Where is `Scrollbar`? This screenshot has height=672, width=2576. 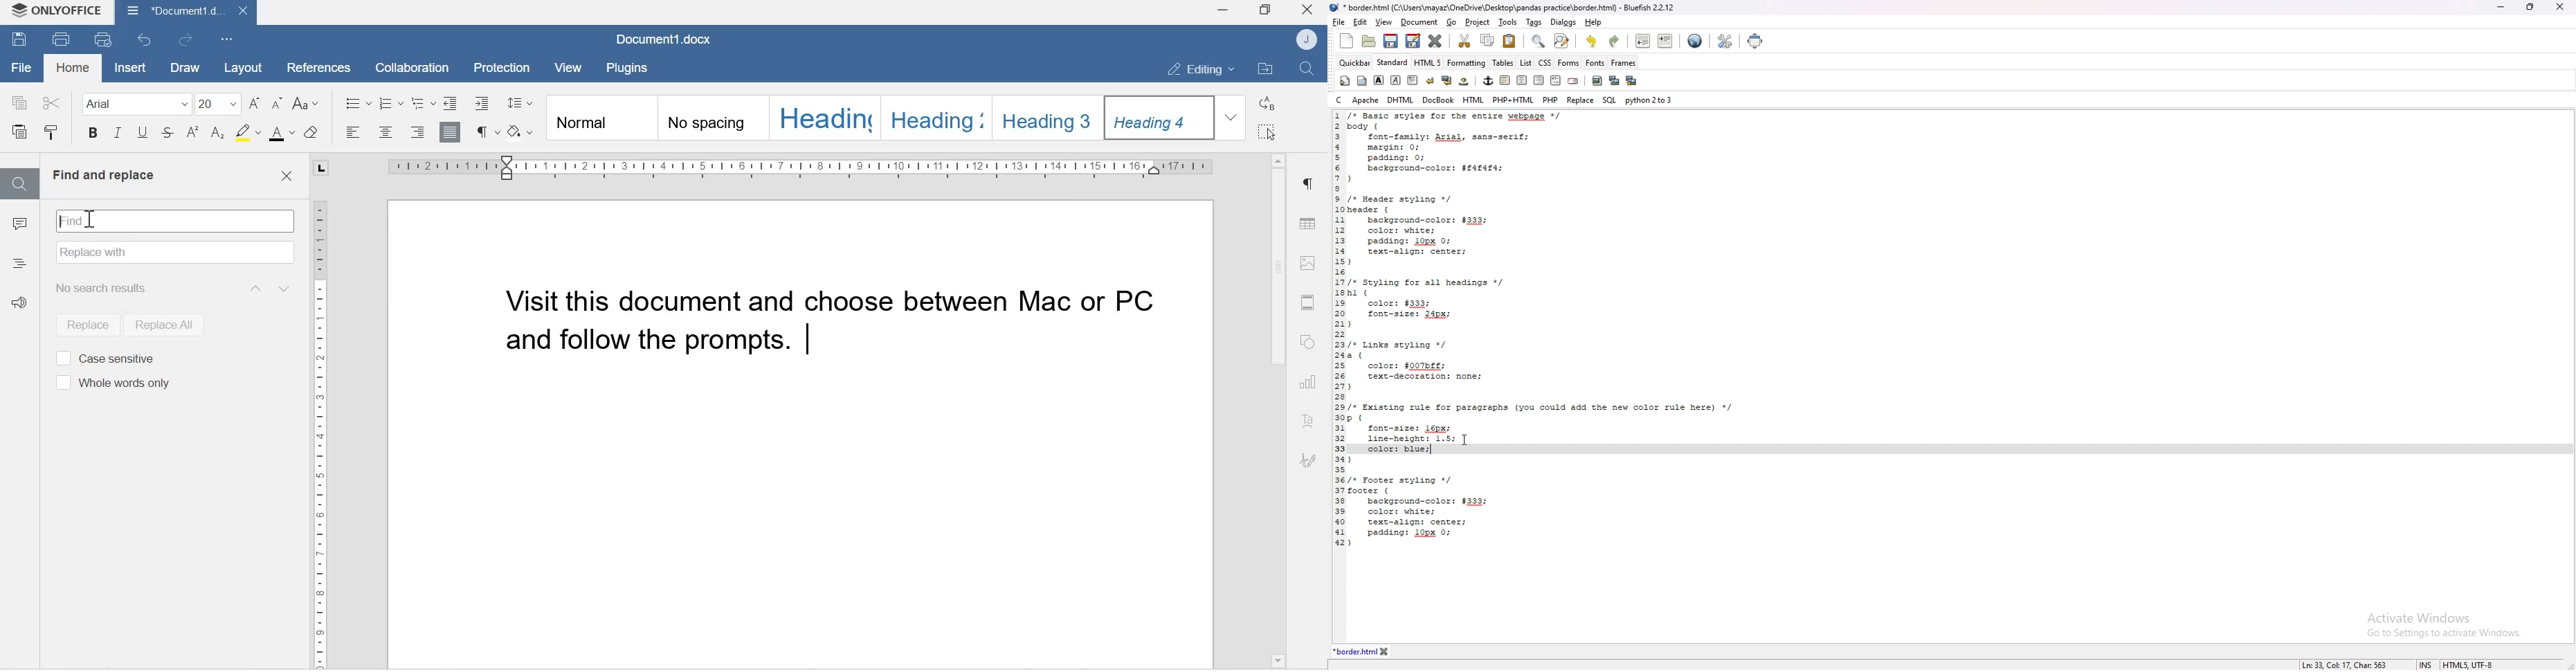 Scrollbar is located at coordinates (1276, 269).